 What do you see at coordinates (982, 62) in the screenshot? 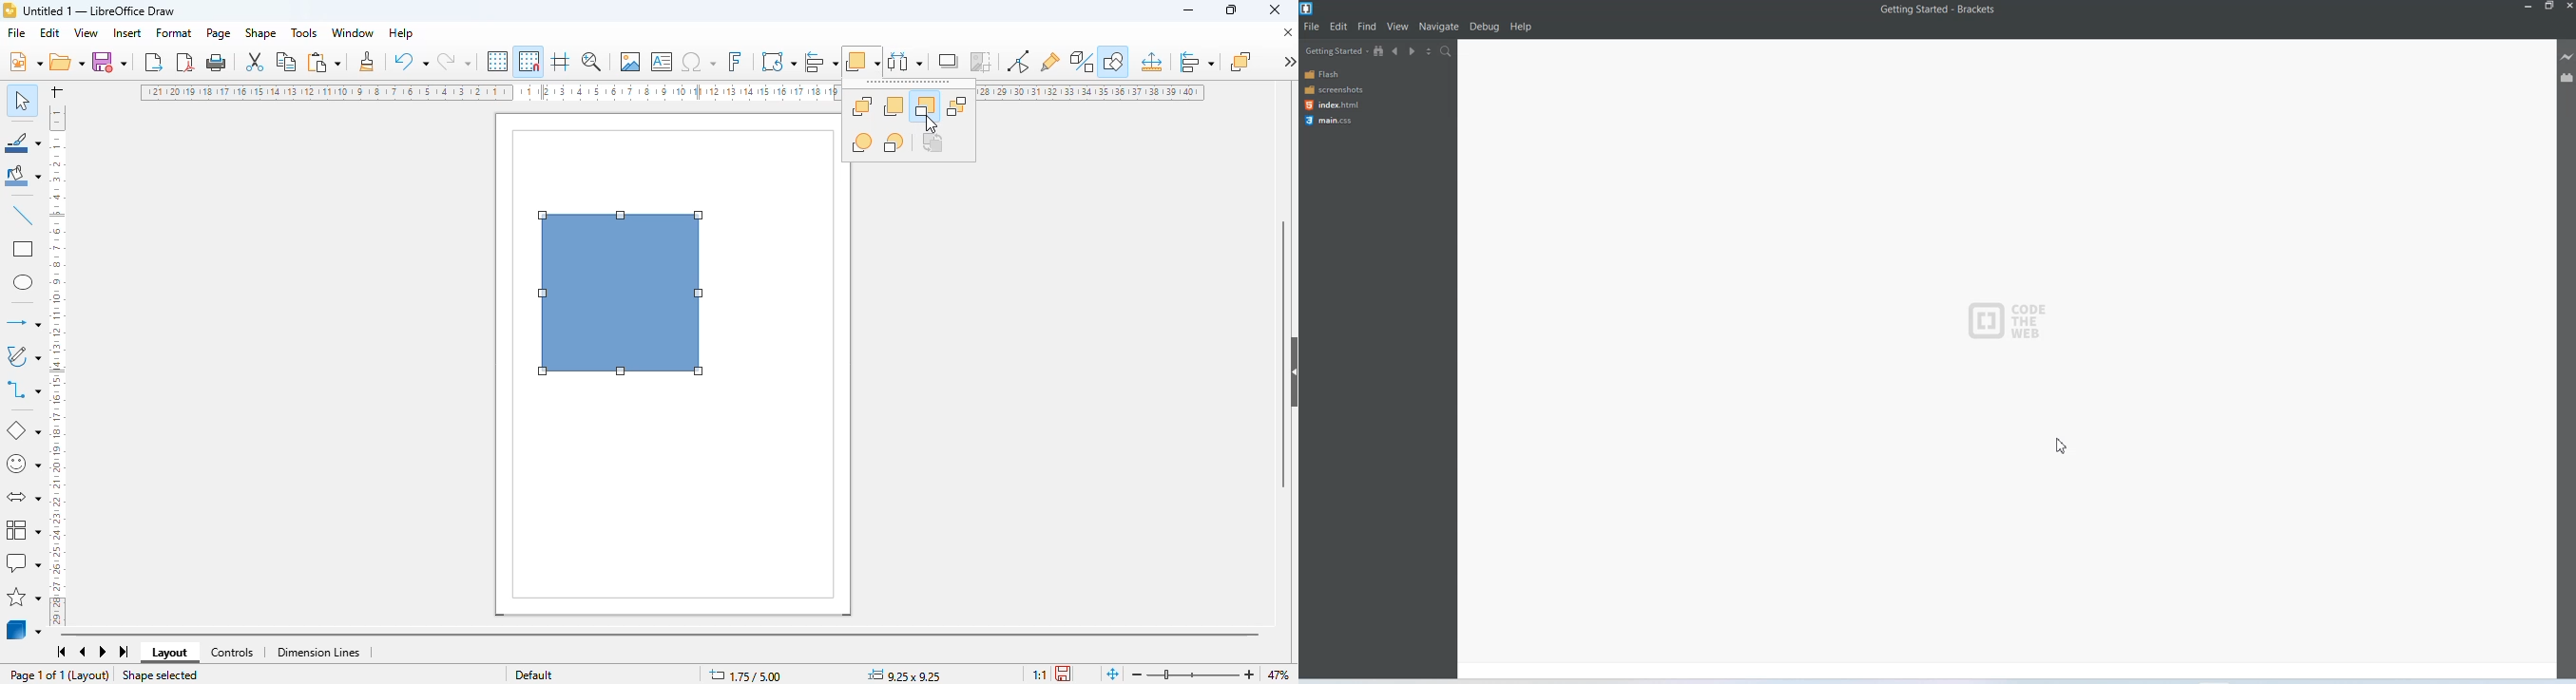
I see `crop image` at bounding box center [982, 62].